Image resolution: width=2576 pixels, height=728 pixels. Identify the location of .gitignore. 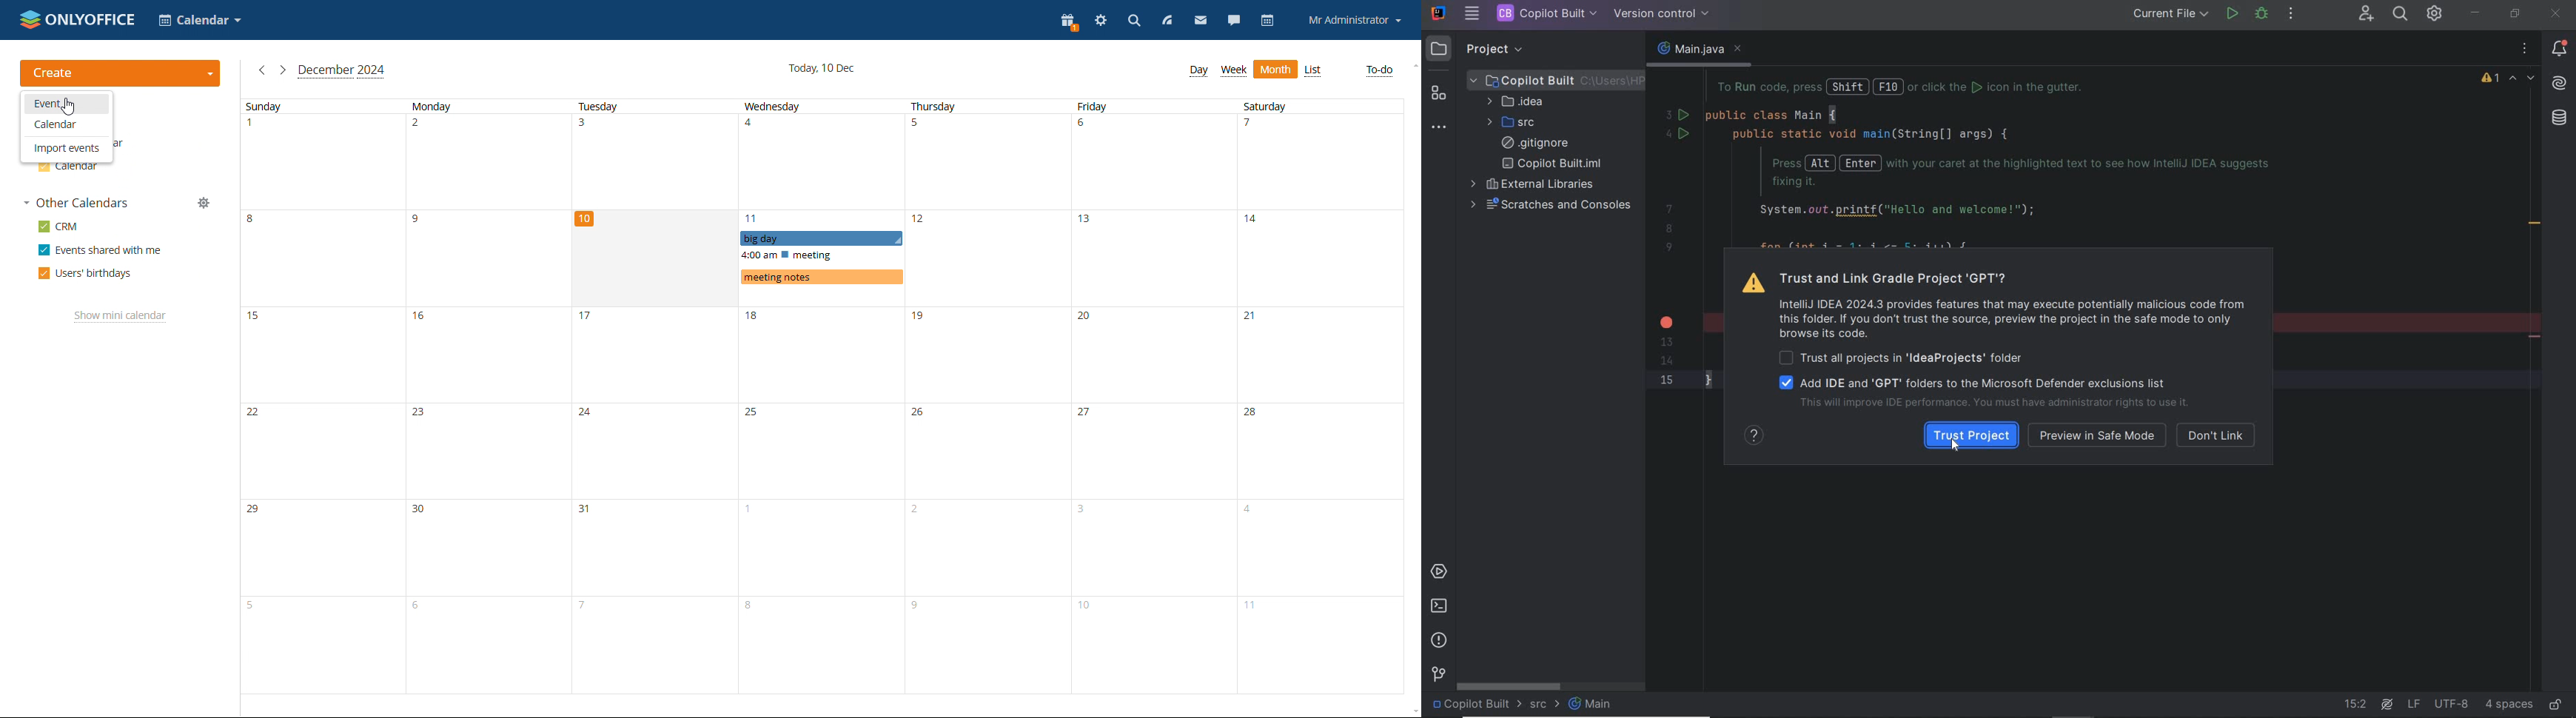
(1532, 144).